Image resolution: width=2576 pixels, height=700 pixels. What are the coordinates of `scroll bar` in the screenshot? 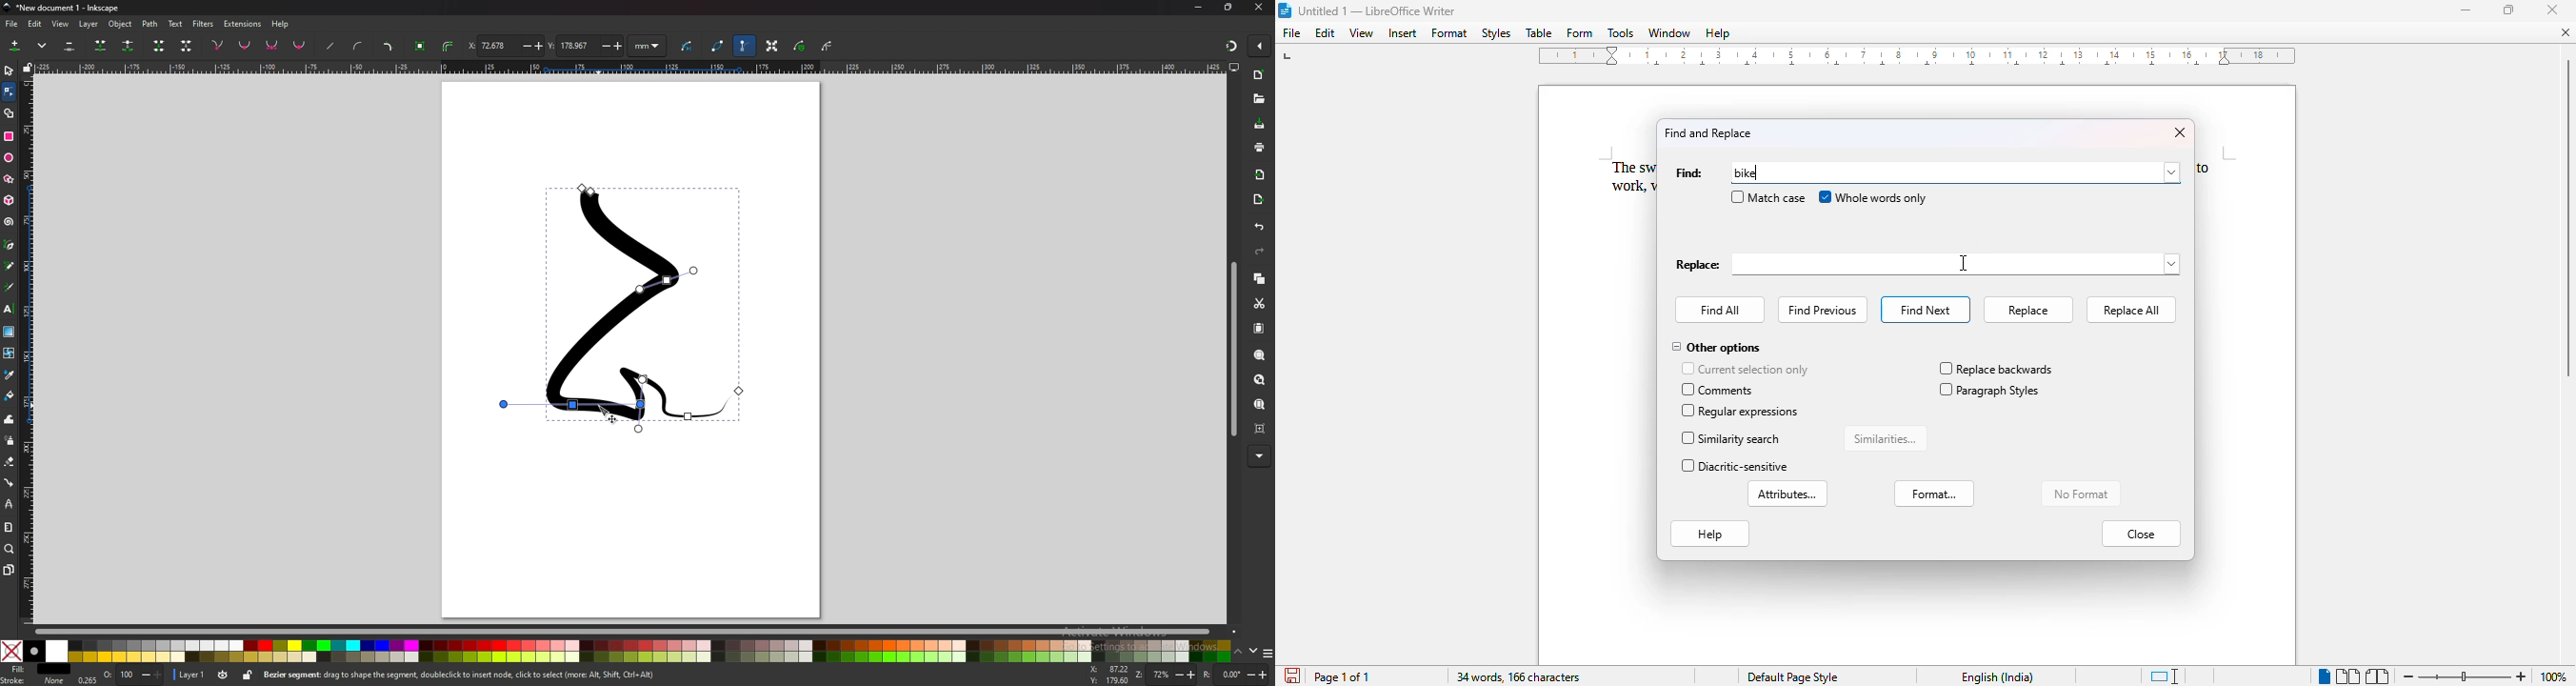 It's located at (631, 631).